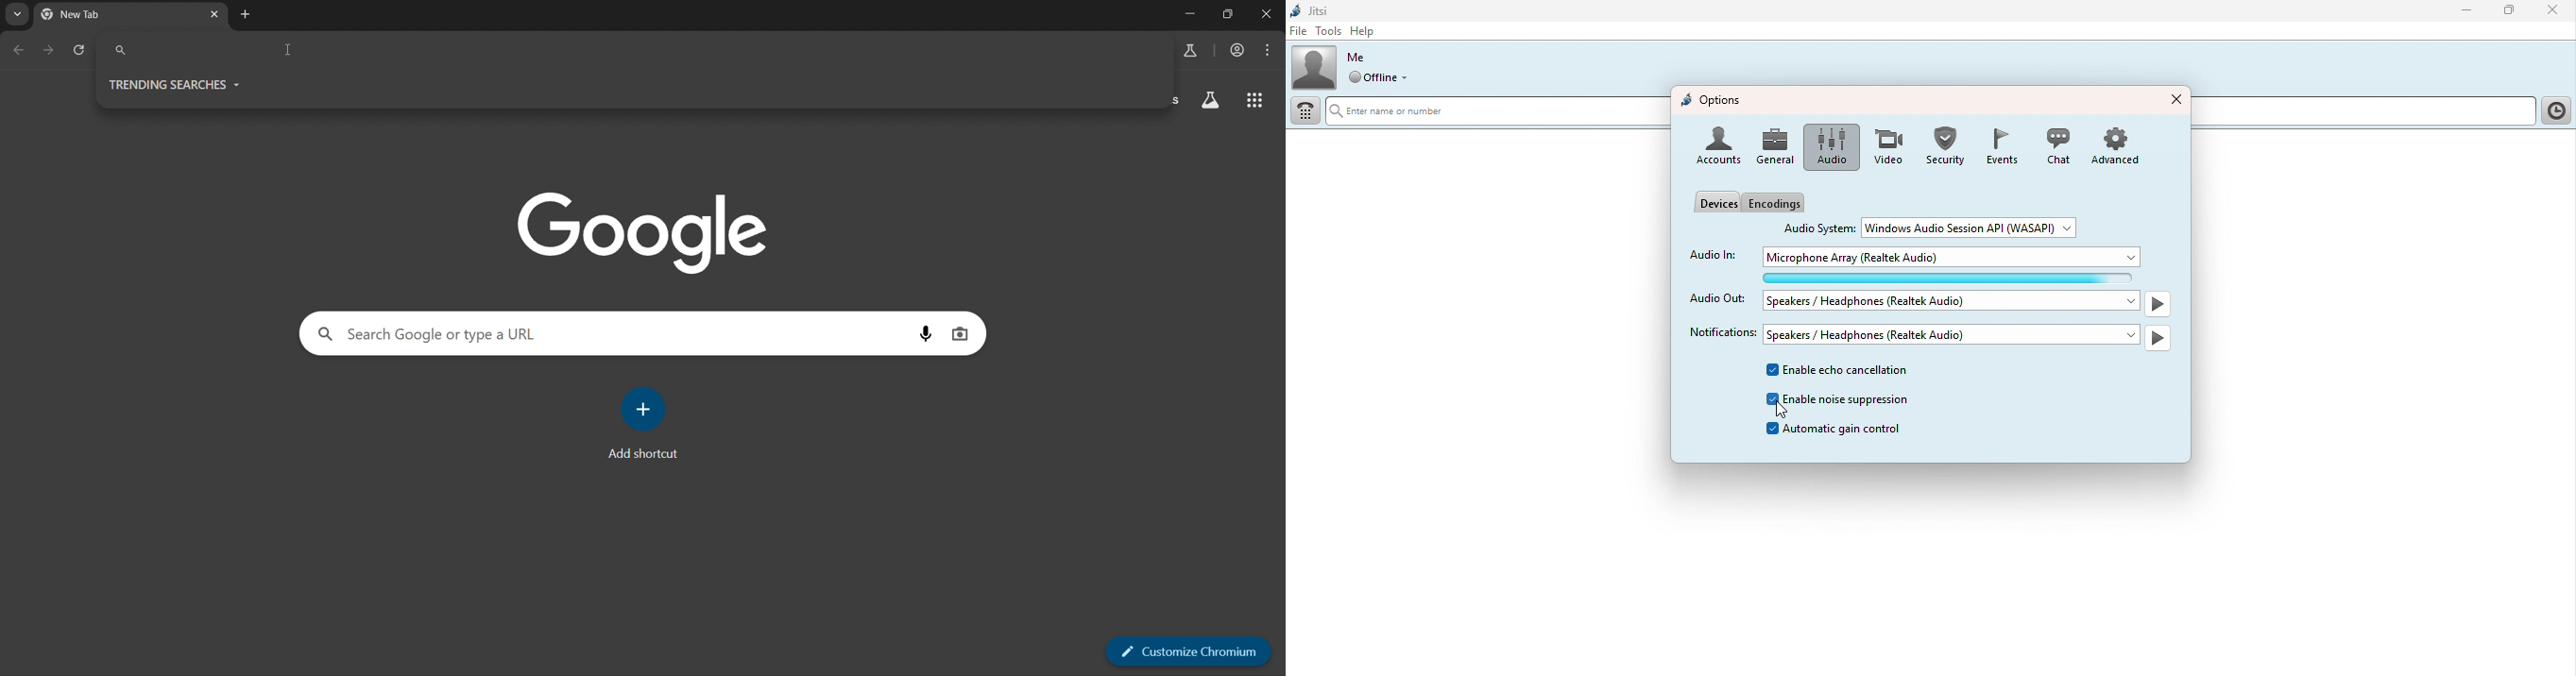  Describe the element at coordinates (1299, 31) in the screenshot. I see `File` at that location.